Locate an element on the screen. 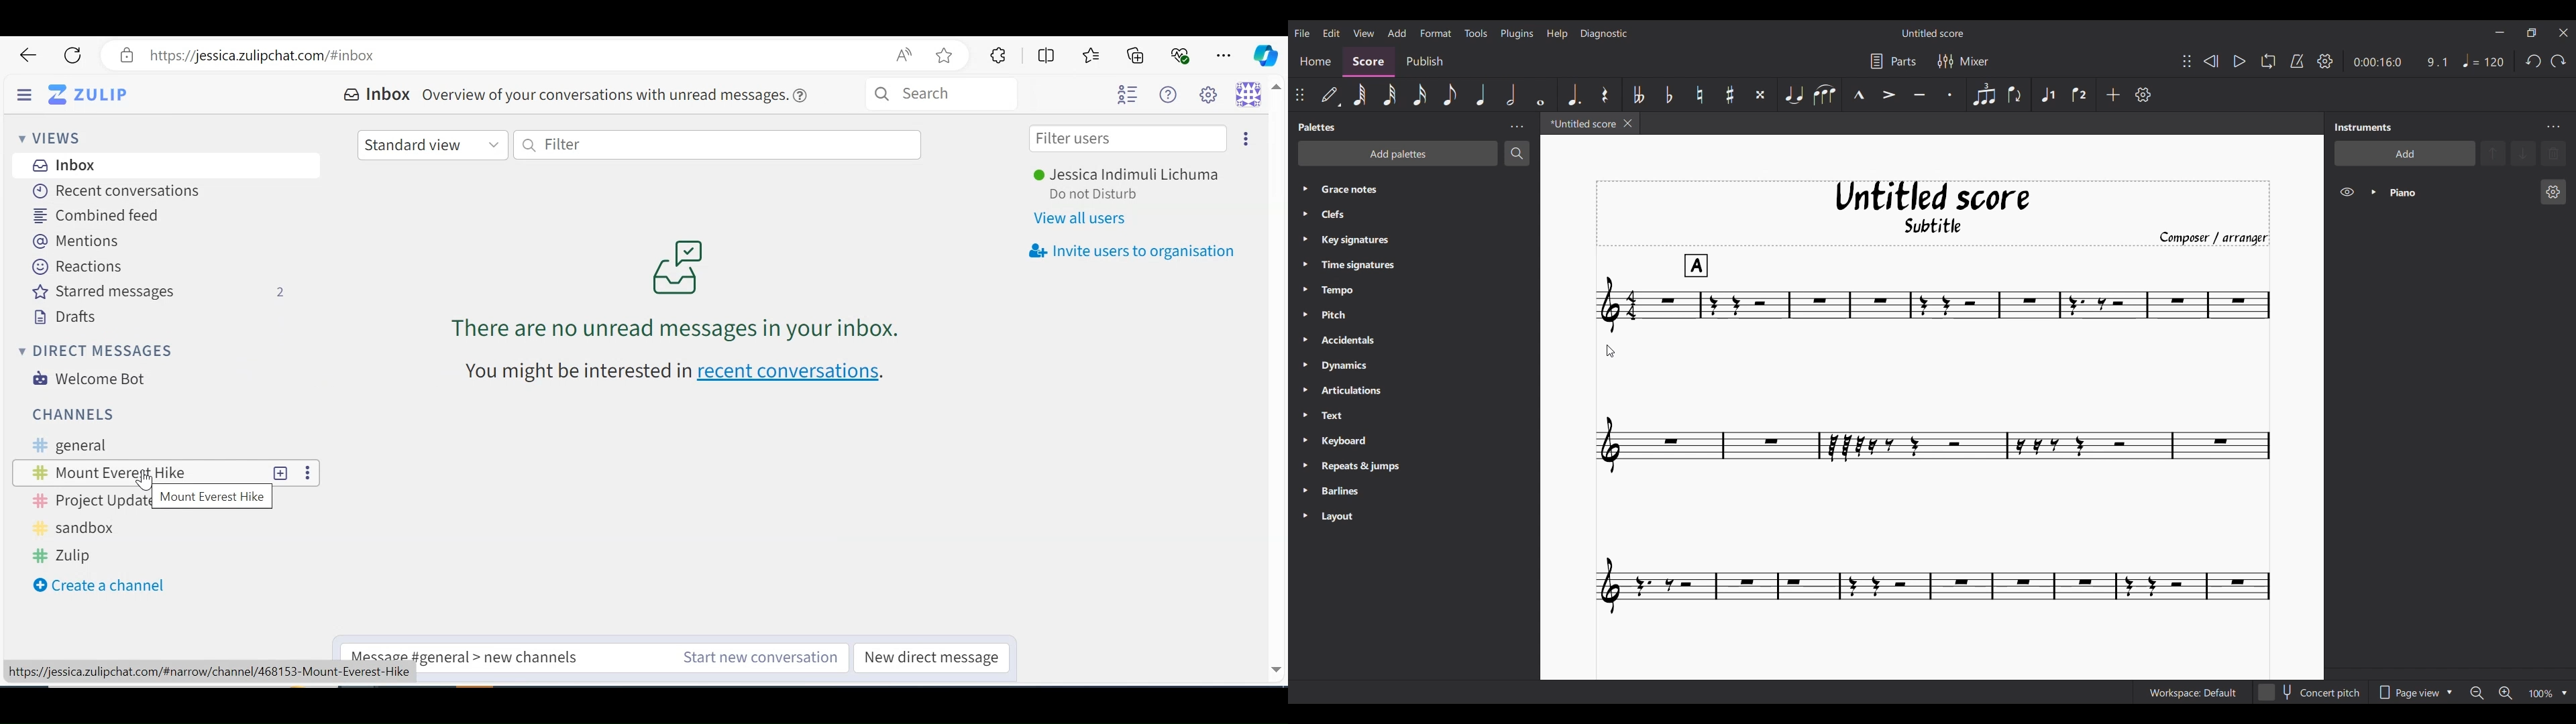  Bookmark this page is located at coordinates (948, 57).